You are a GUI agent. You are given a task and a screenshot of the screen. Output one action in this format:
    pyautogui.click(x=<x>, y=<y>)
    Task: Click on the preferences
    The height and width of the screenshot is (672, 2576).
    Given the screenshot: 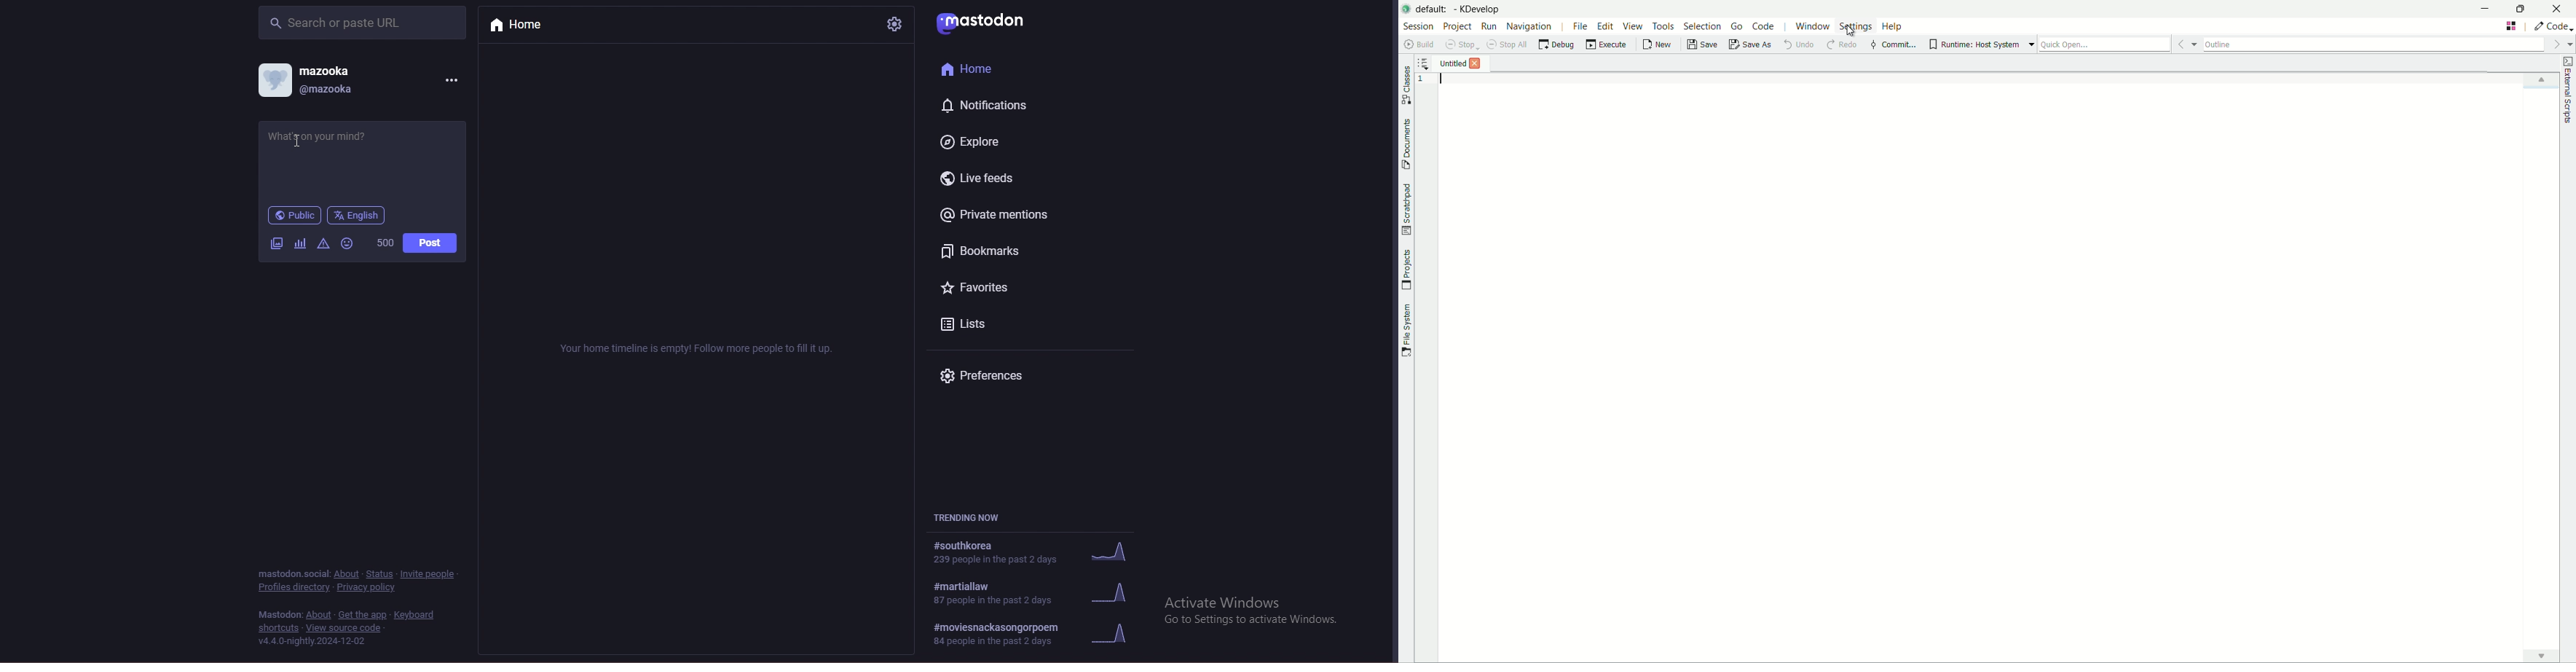 What is the action you would take?
    pyautogui.click(x=998, y=377)
    